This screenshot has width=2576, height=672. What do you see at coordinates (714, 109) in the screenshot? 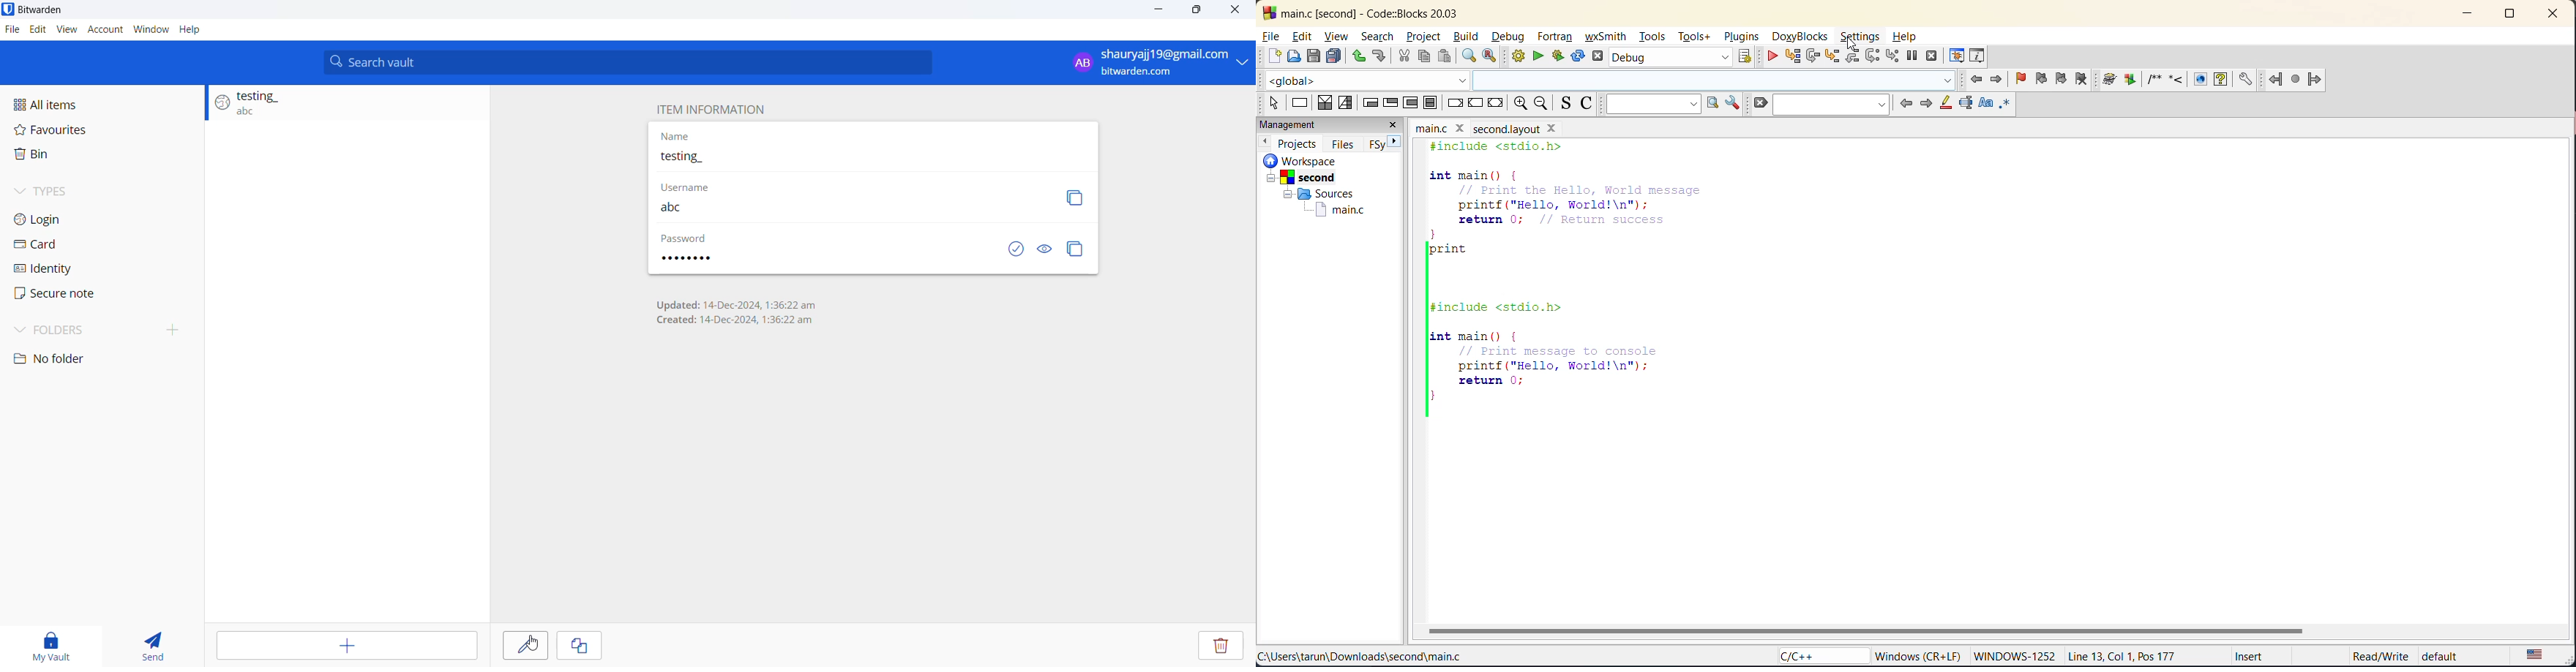
I see `Item information heading` at bounding box center [714, 109].